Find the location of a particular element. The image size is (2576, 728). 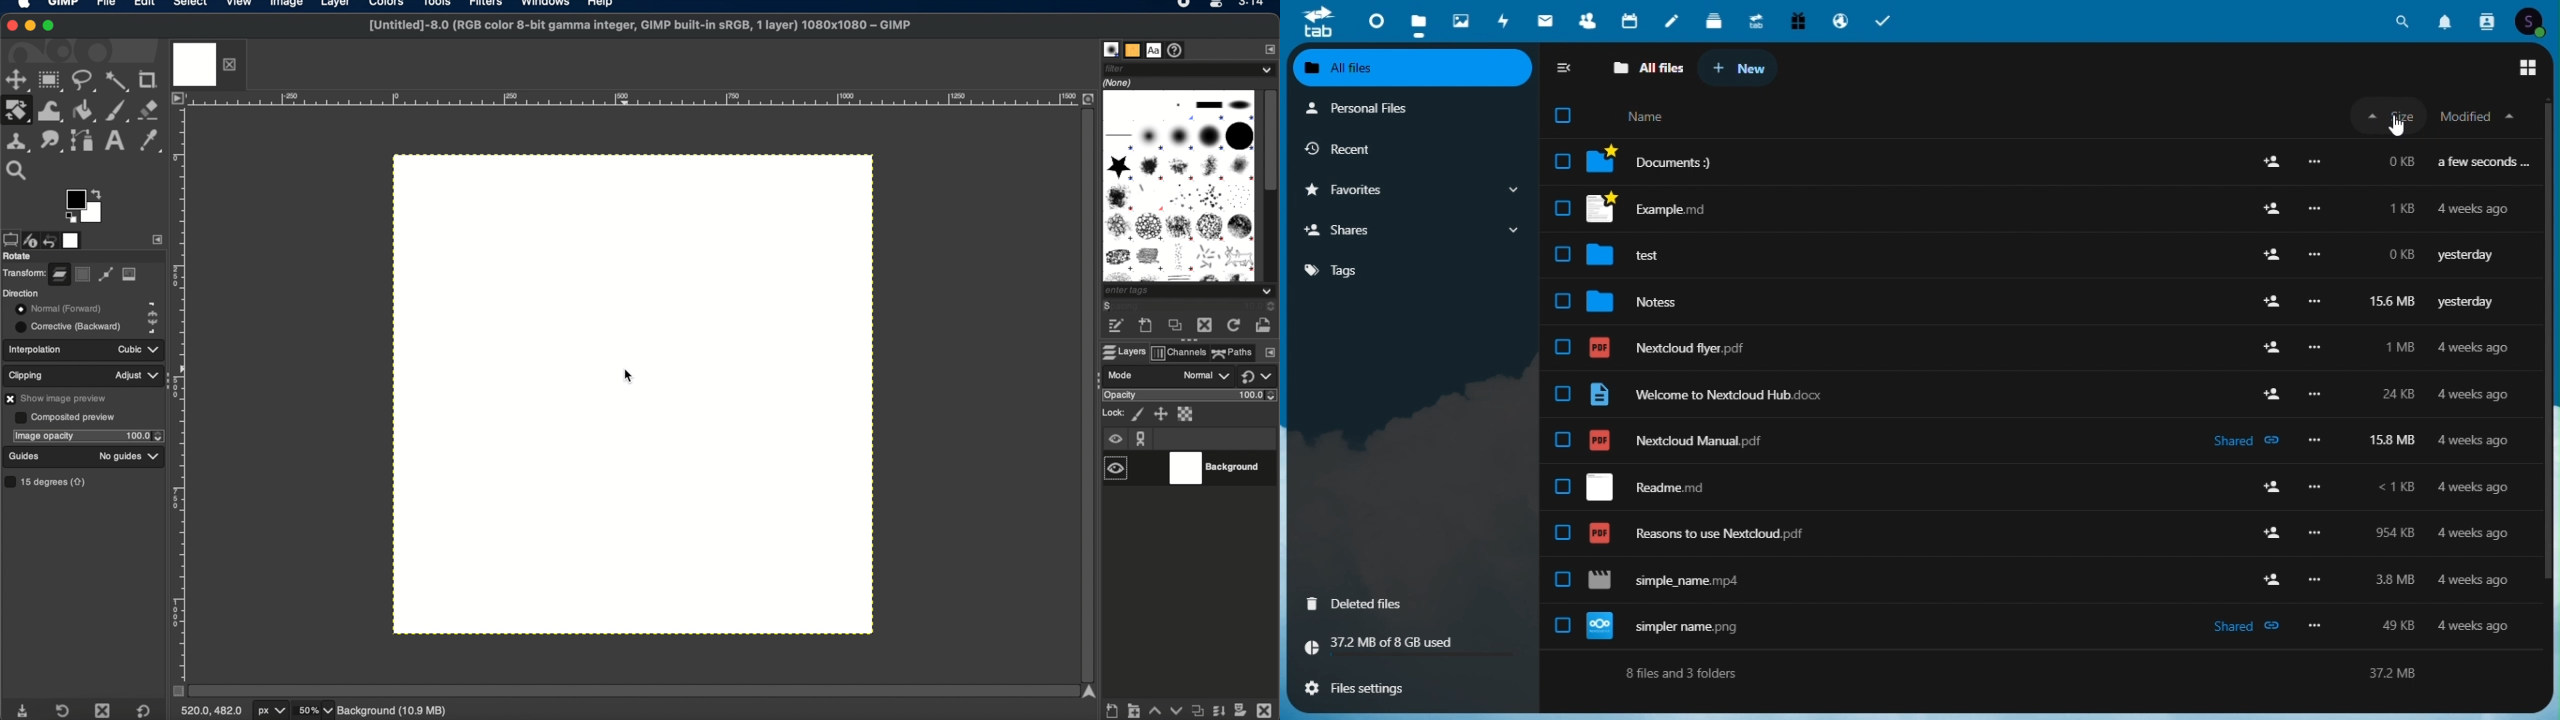

fuzzy select tool is located at coordinates (118, 82).